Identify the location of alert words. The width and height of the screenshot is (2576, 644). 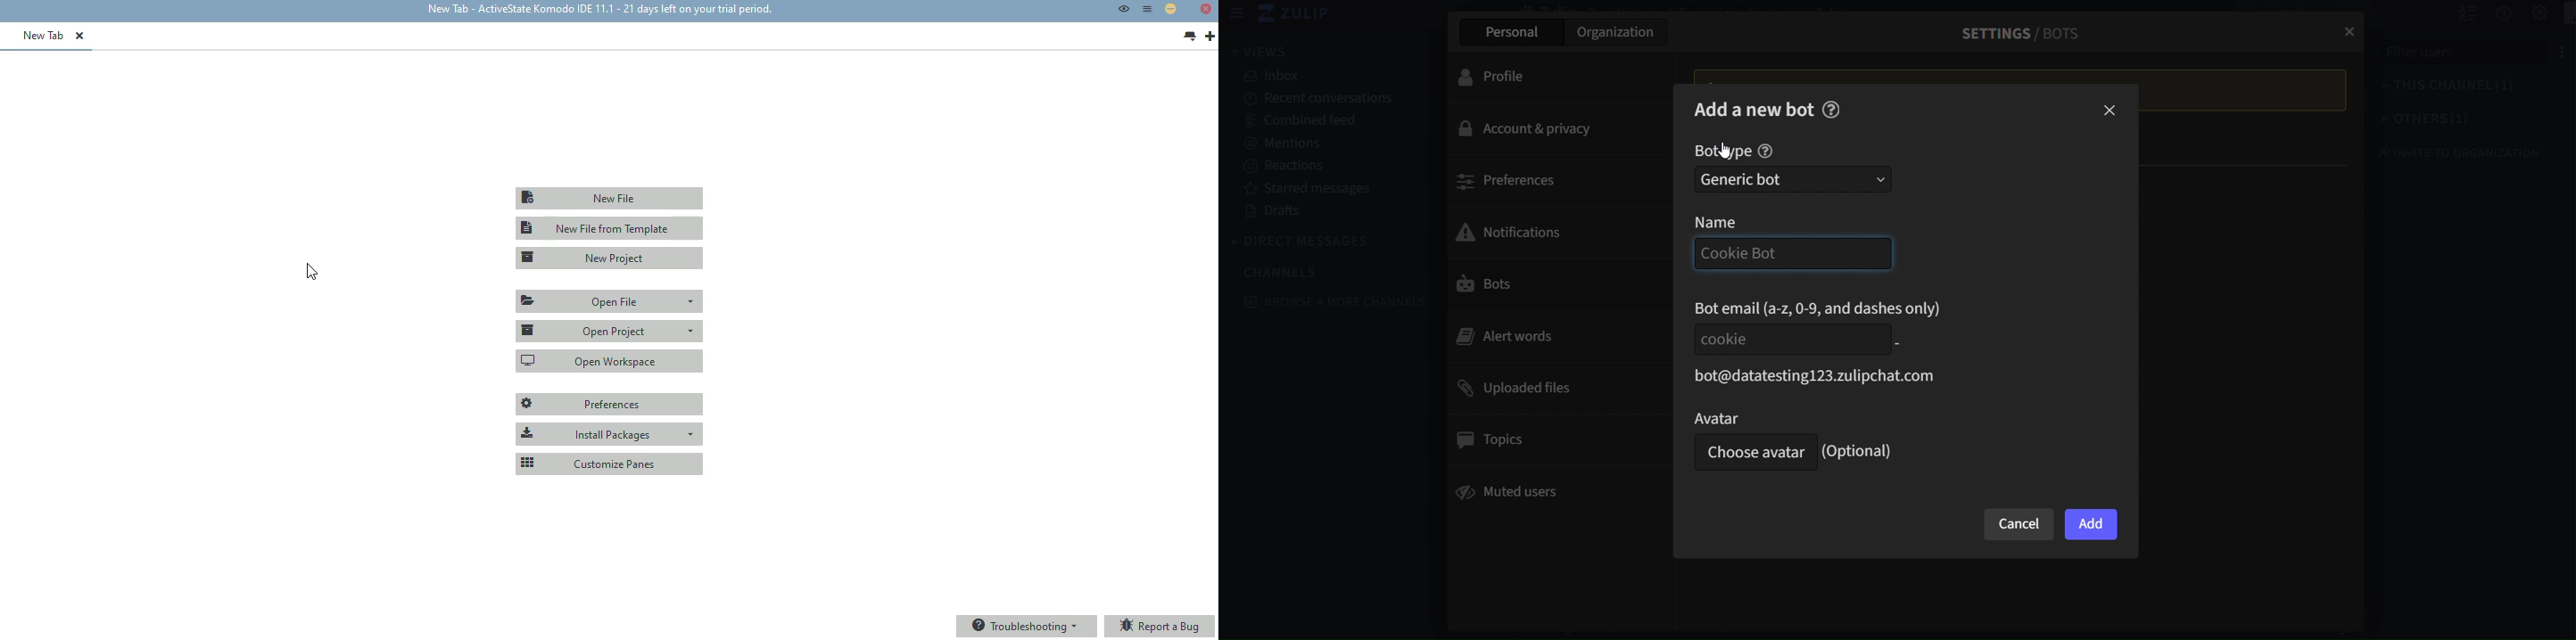
(1554, 336).